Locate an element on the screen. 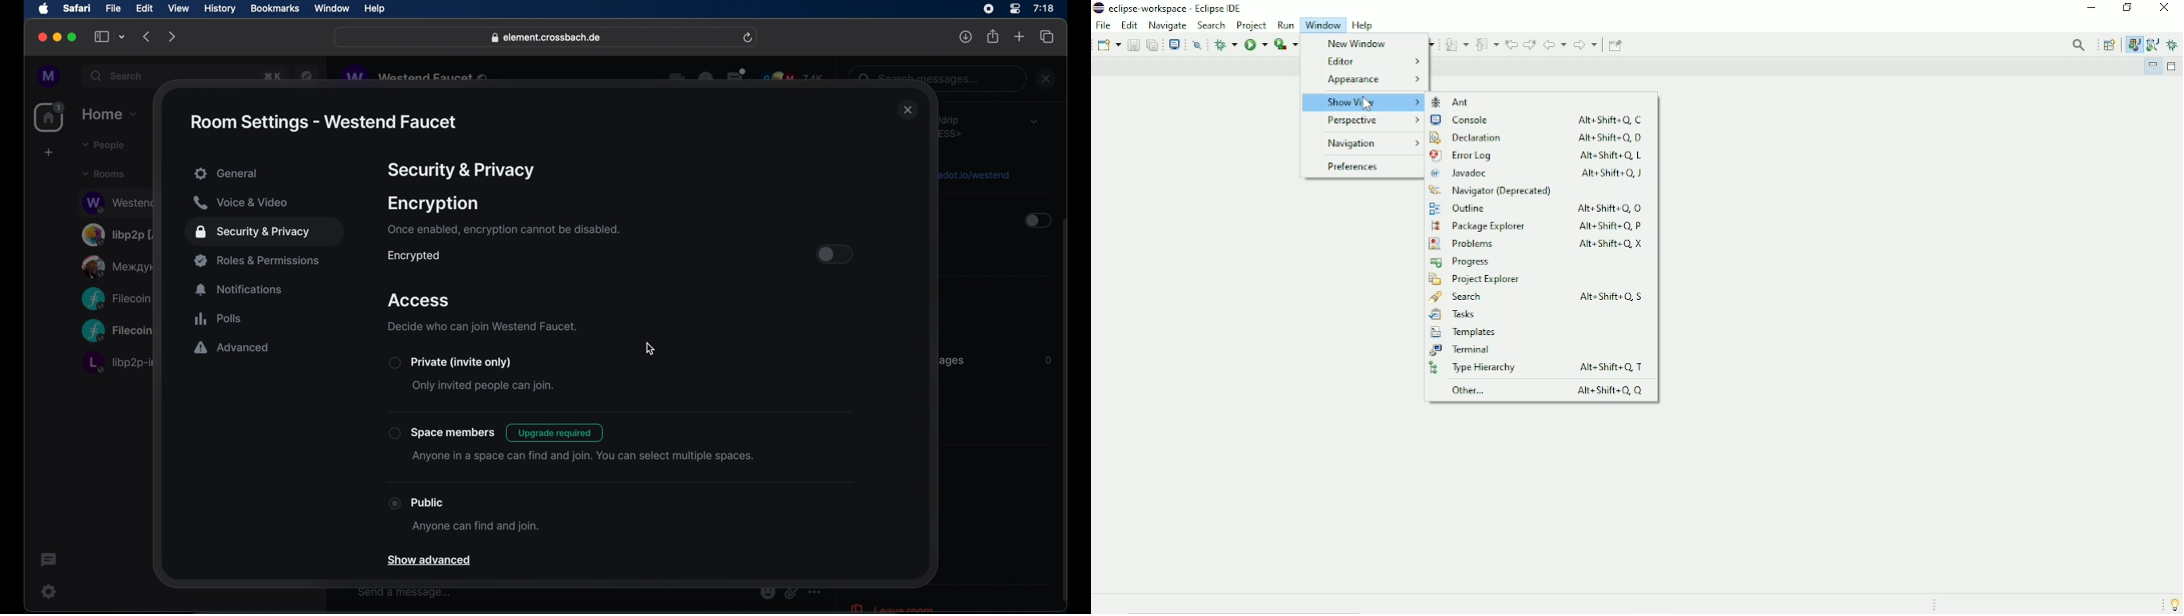 This screenshot has height=616, width=2184. obscure is located at coordinates (115, 298).